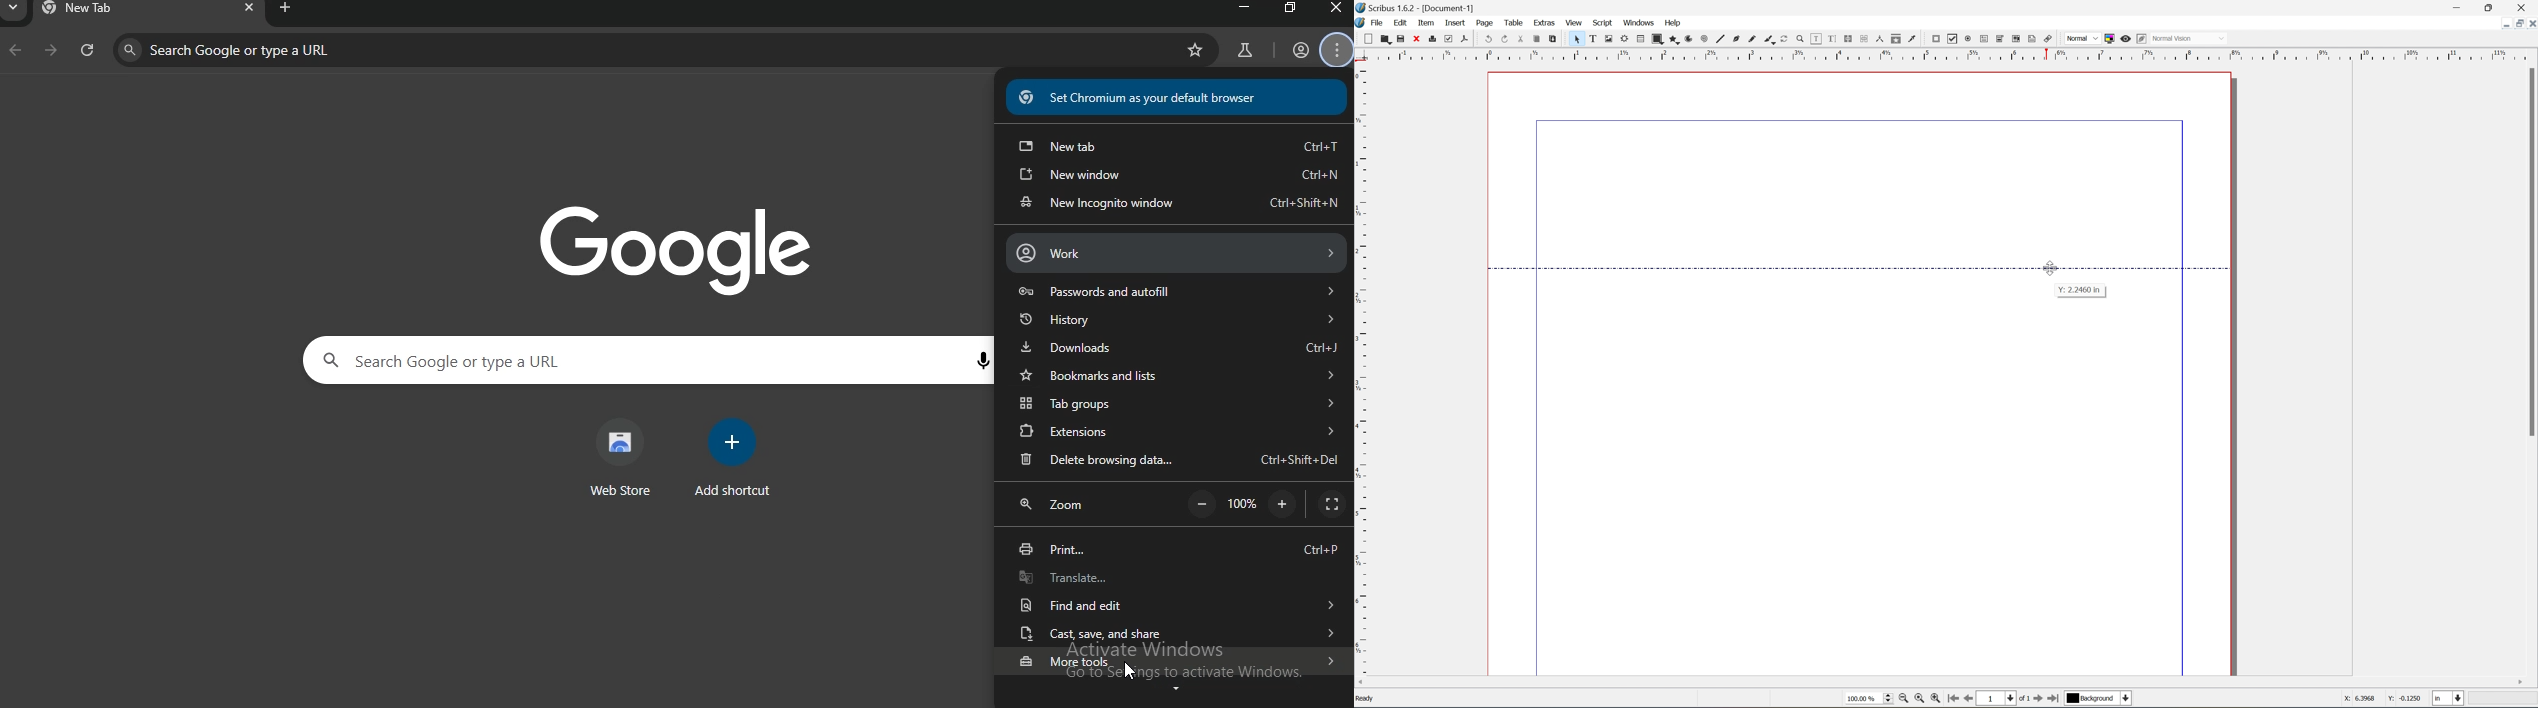 The image size is (2548, 728). What do you see at coordinates (1897, 40) in the screenshot?
I see `copy item annotation` at bounding box center [1897, 40].